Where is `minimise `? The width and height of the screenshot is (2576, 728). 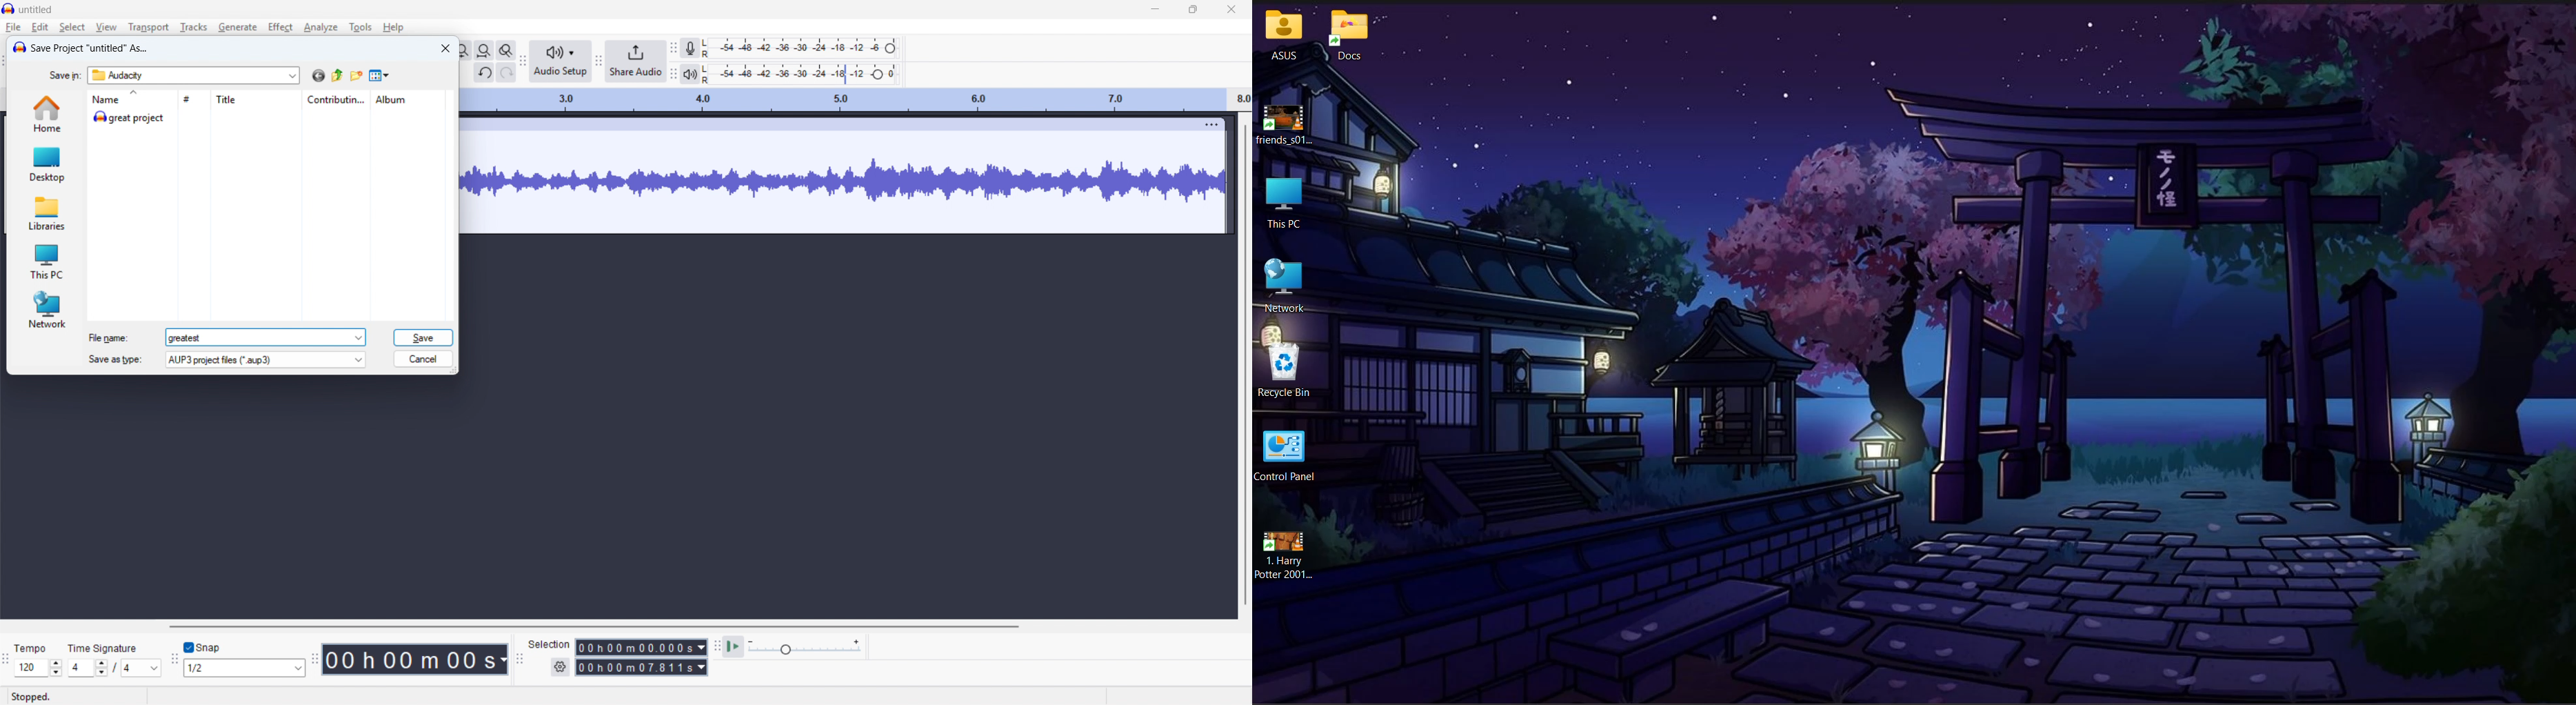
minimise  is located at coordinates (1154, 10).